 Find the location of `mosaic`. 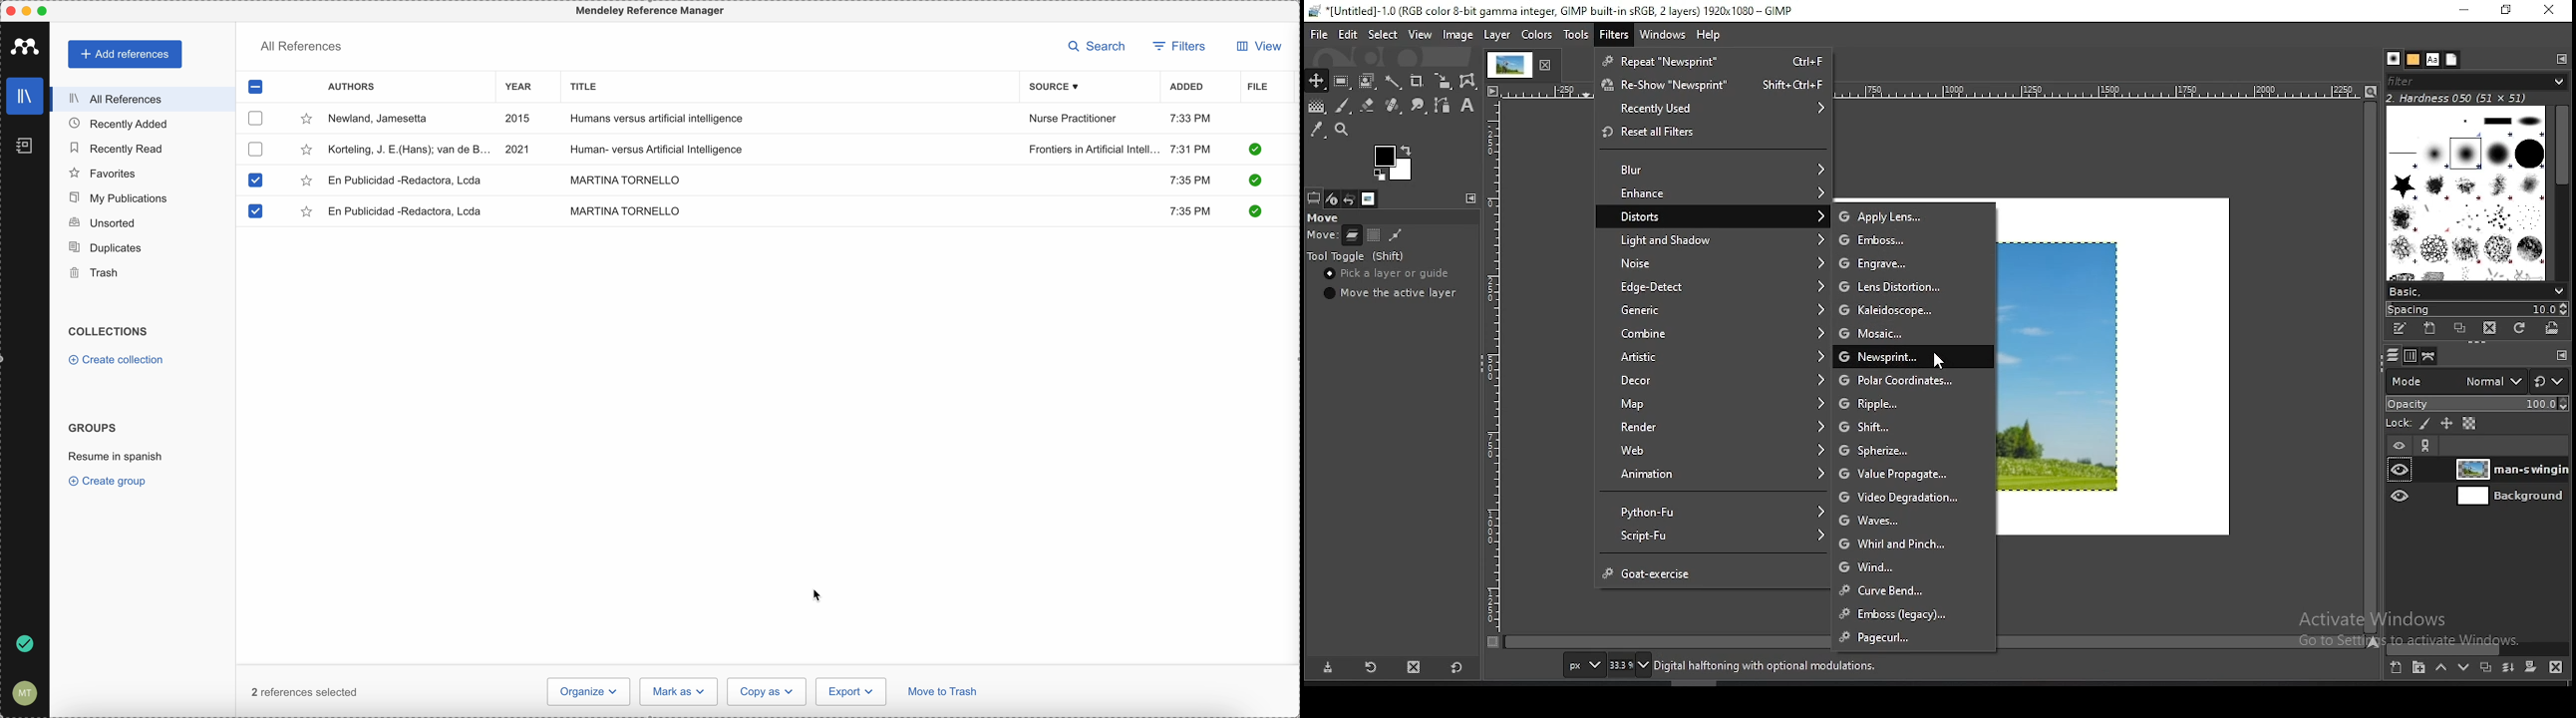

mosaic is located at coordinates (1912, 332).